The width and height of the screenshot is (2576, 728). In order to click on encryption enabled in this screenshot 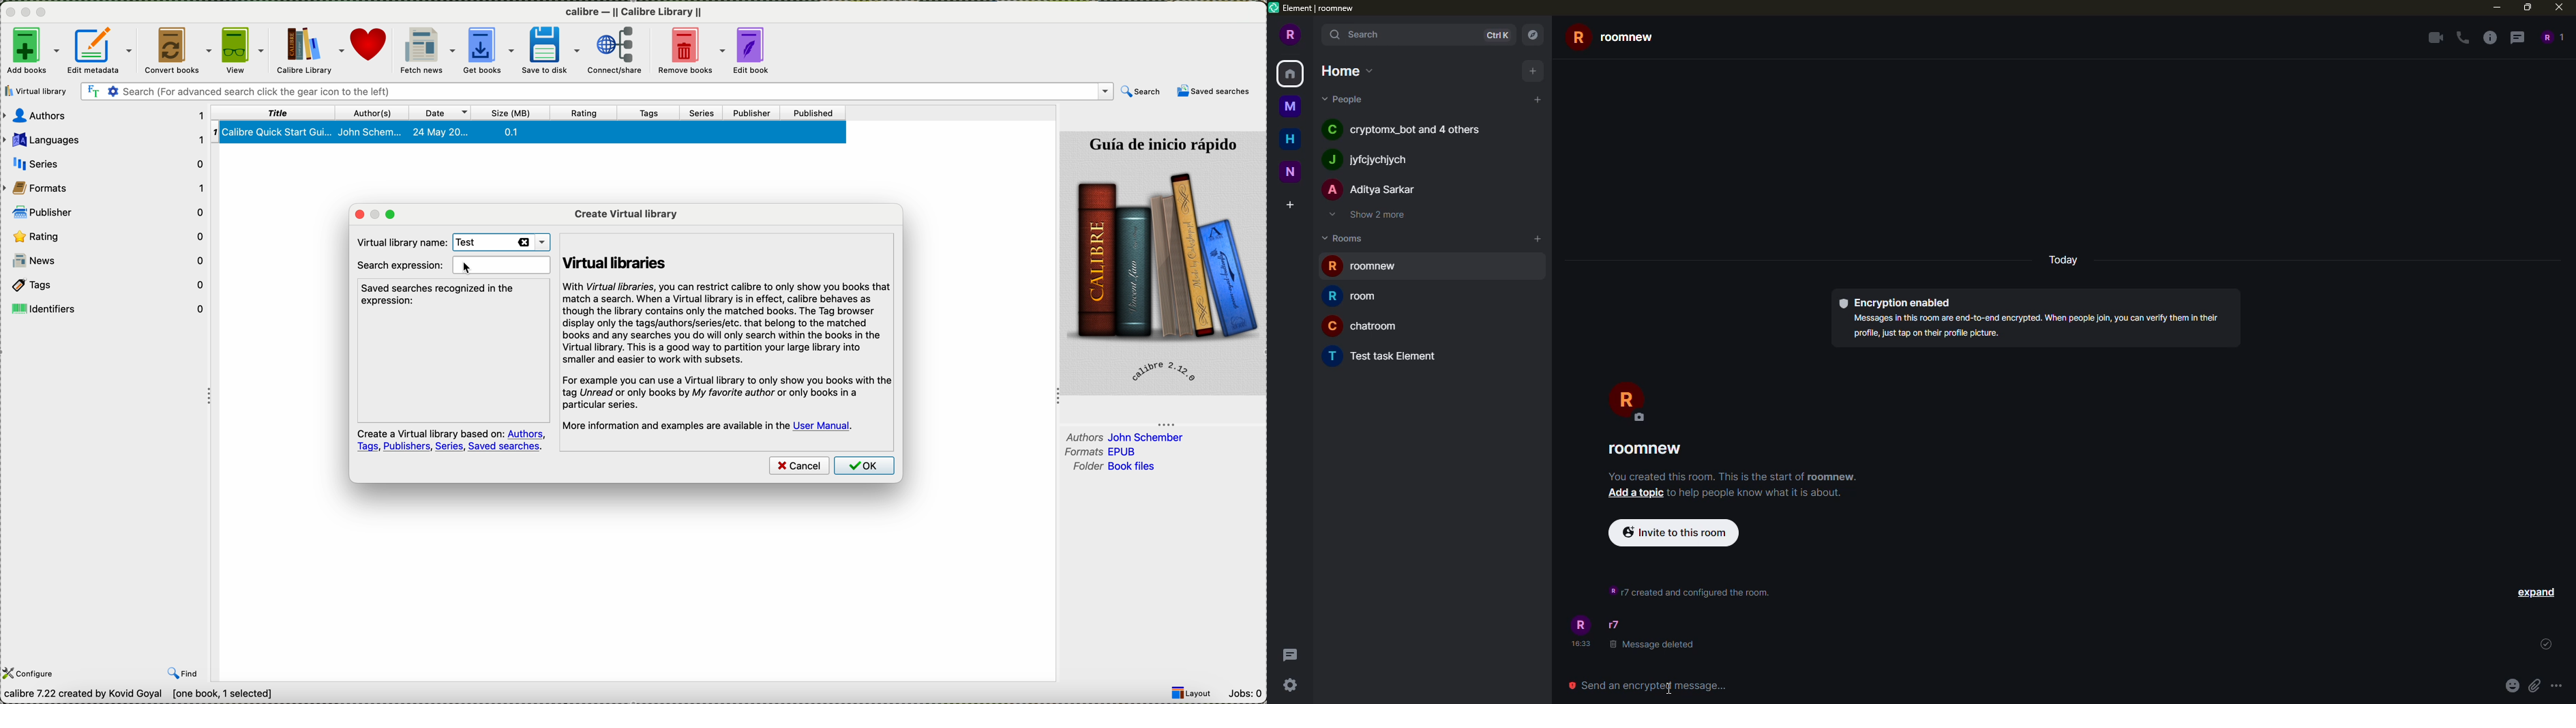, I will do `click(1898, 303)`.